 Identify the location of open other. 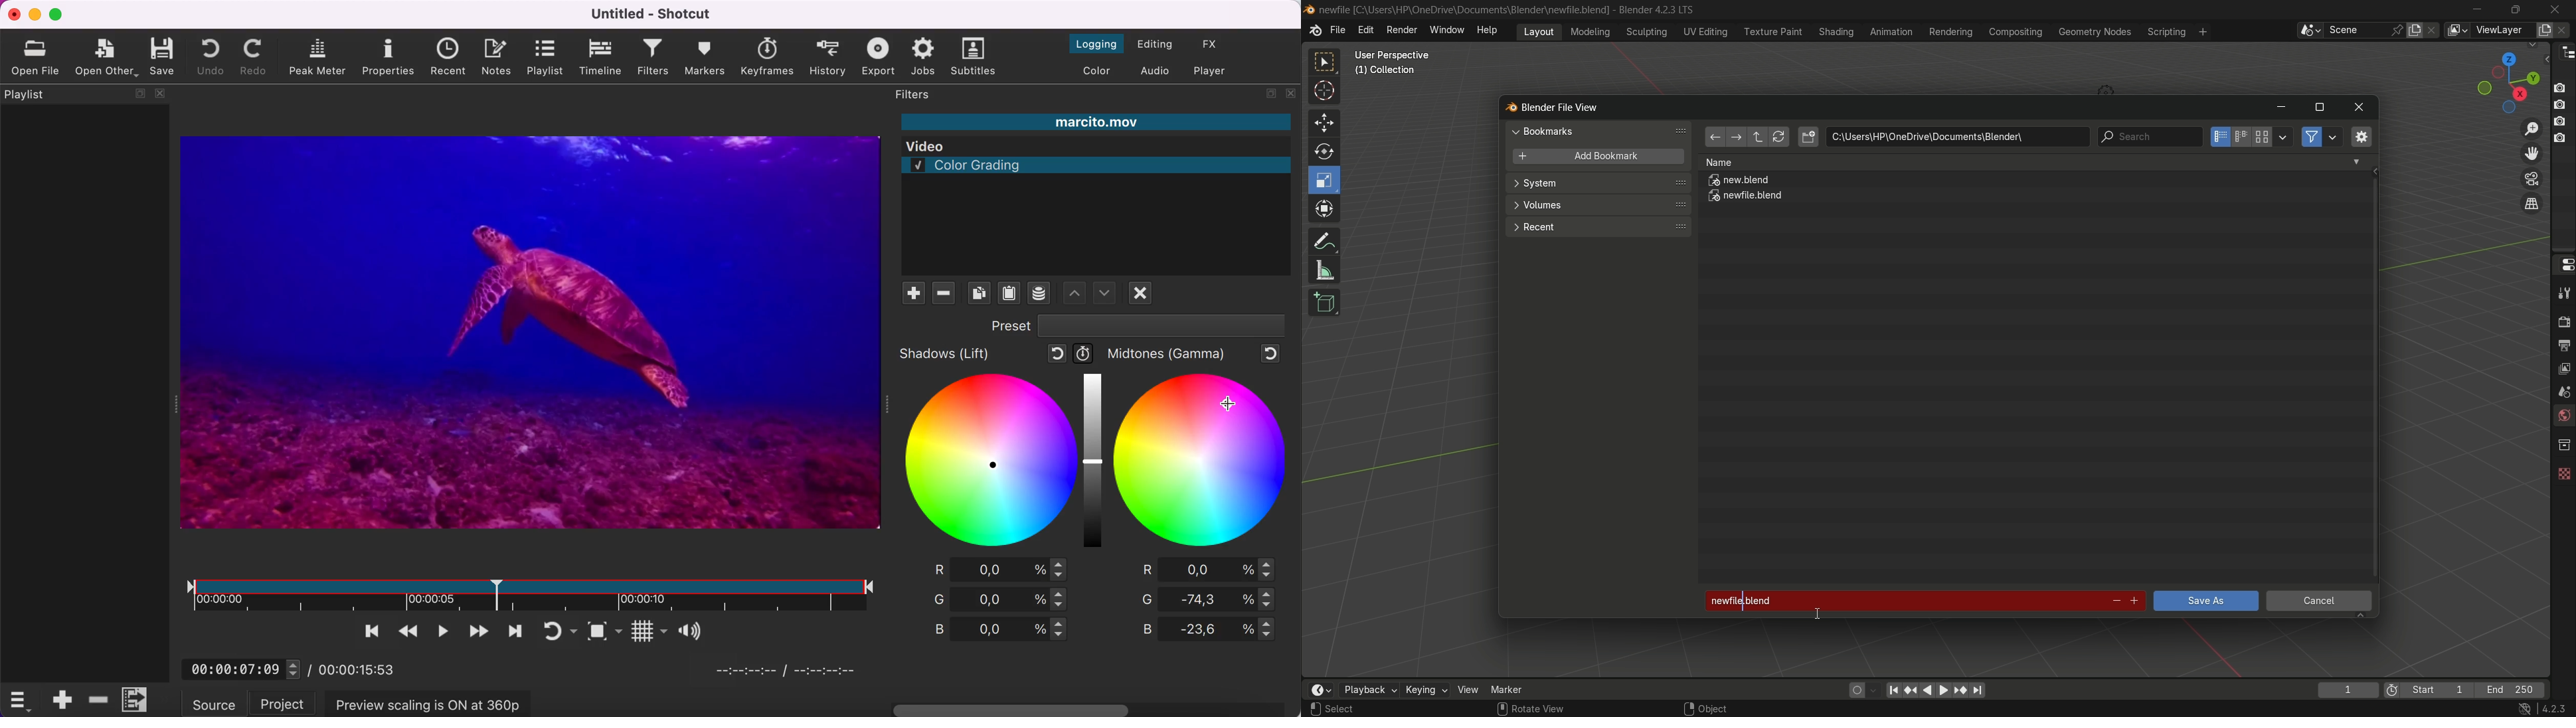
(107, 57).